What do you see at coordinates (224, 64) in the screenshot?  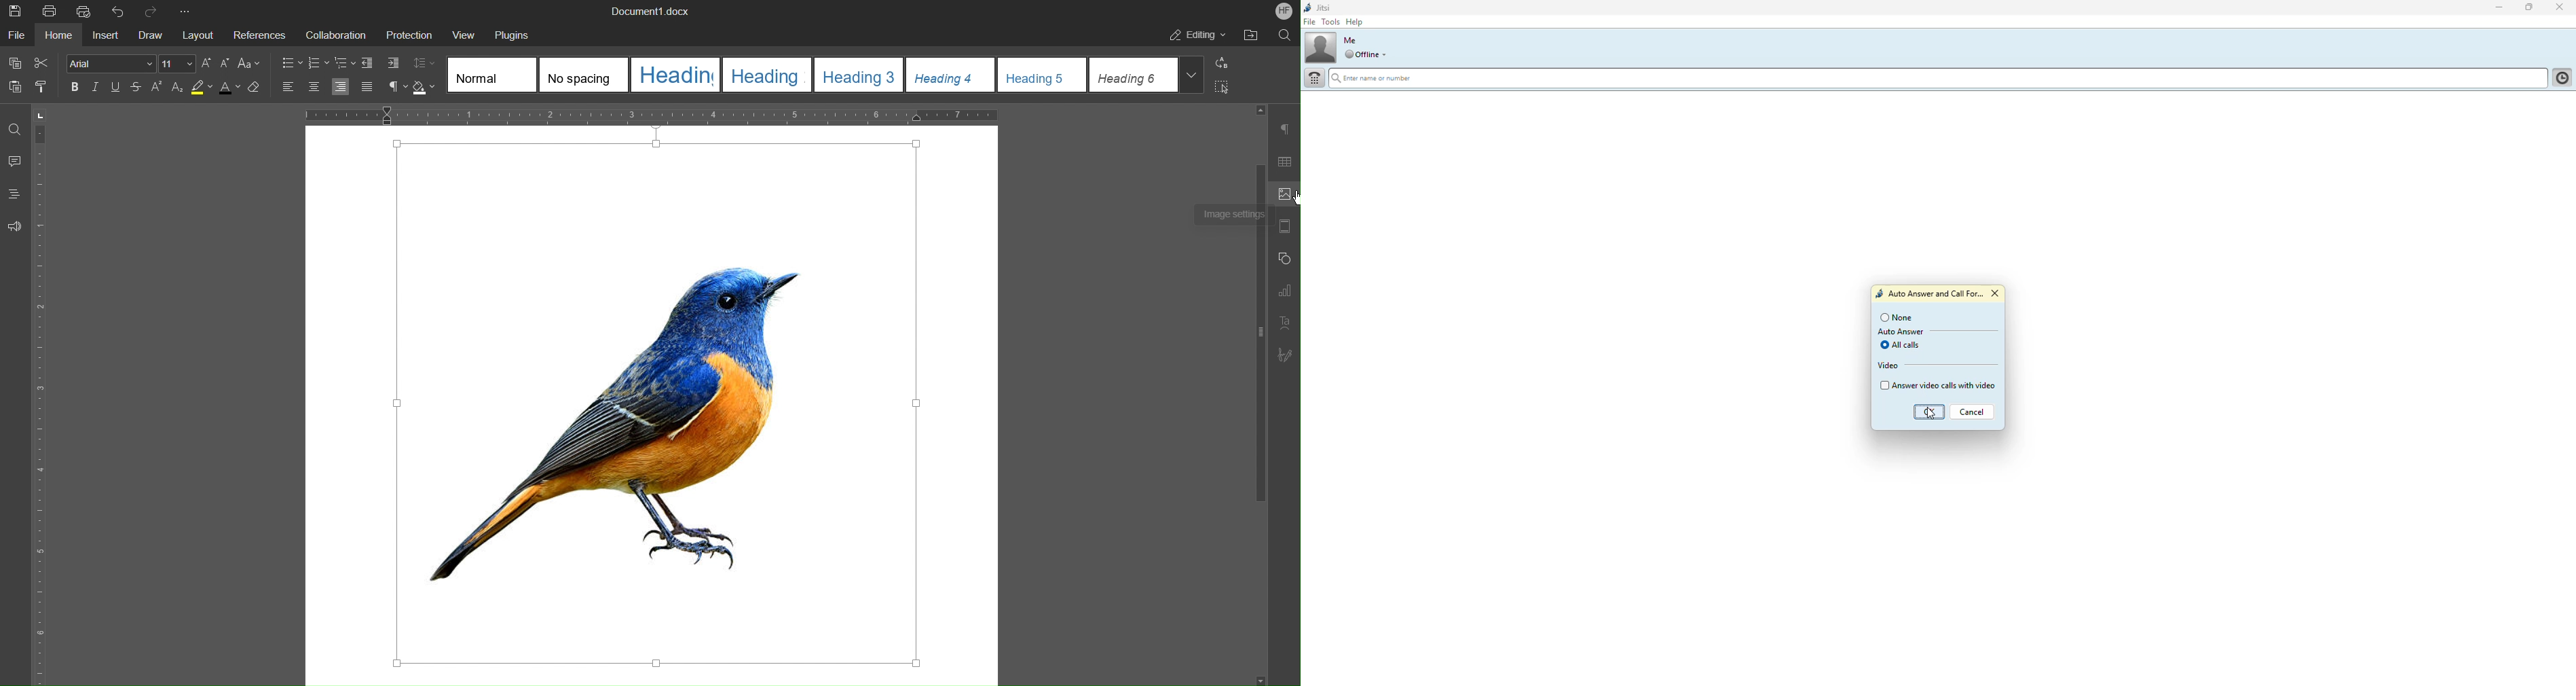 I see `Decrease Font Size` at bounding box center [224, 64].